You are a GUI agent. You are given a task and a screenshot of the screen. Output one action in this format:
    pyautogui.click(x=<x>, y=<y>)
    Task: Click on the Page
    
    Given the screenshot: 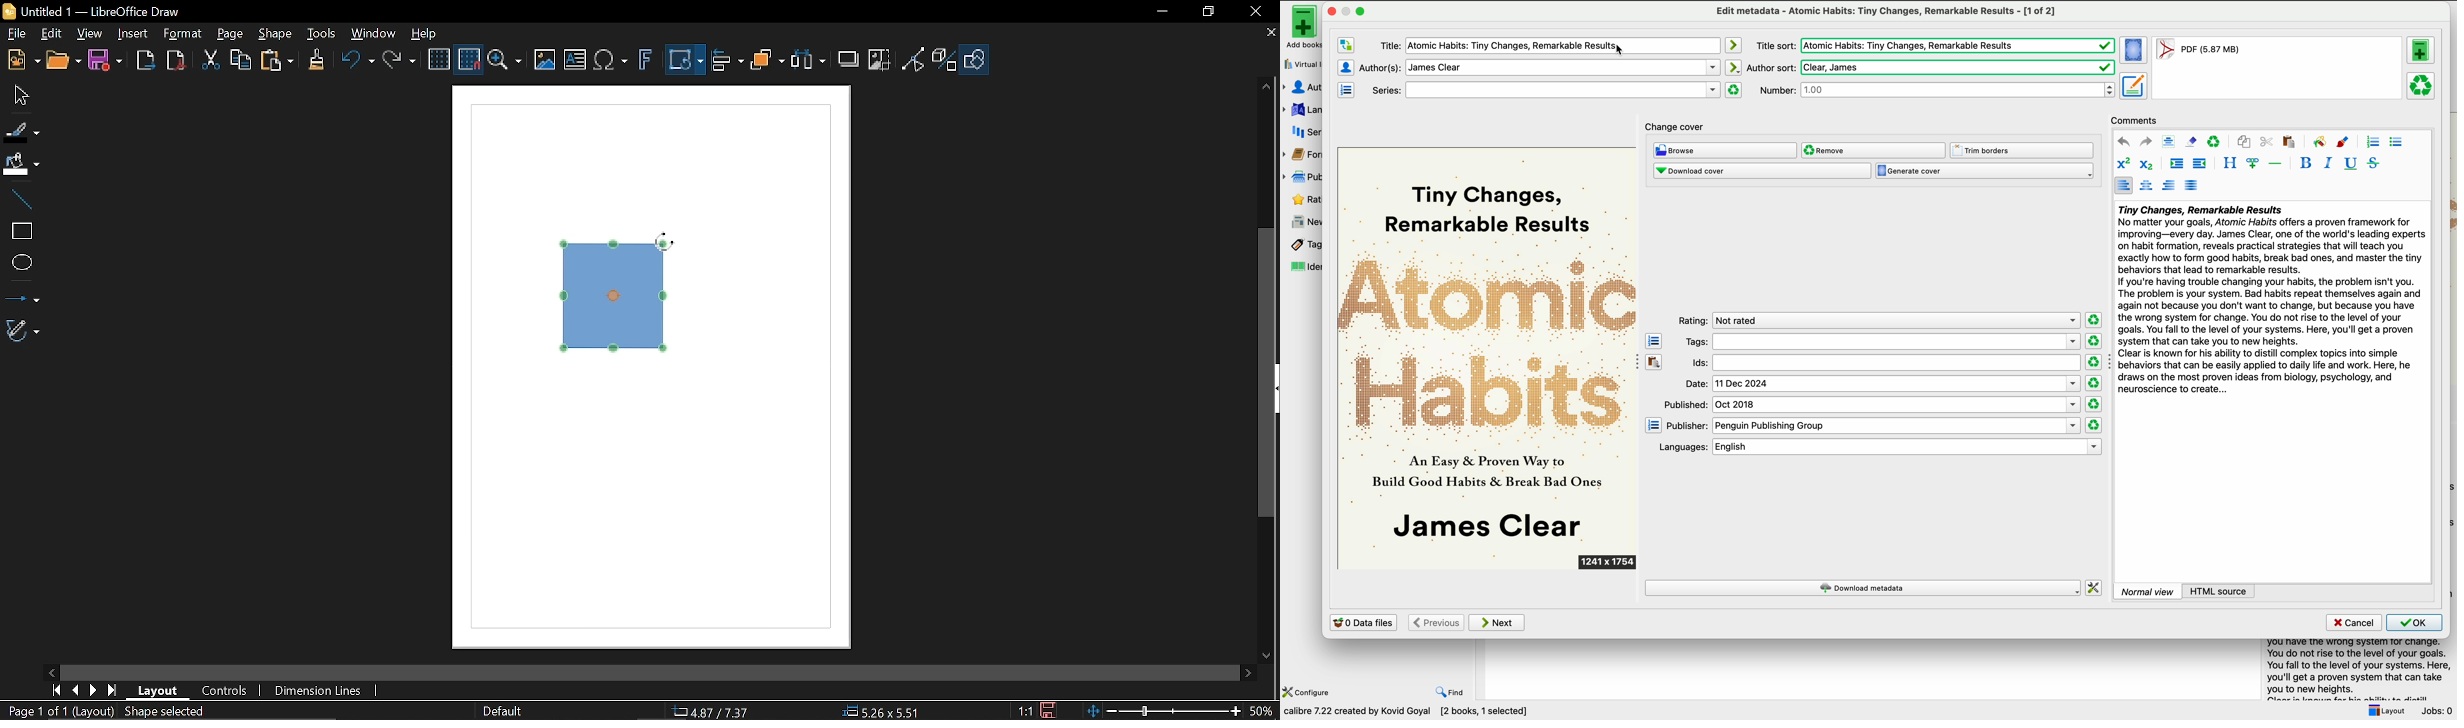 What is the action you would take?
    pyautogui.click(x=230, y=34)
    